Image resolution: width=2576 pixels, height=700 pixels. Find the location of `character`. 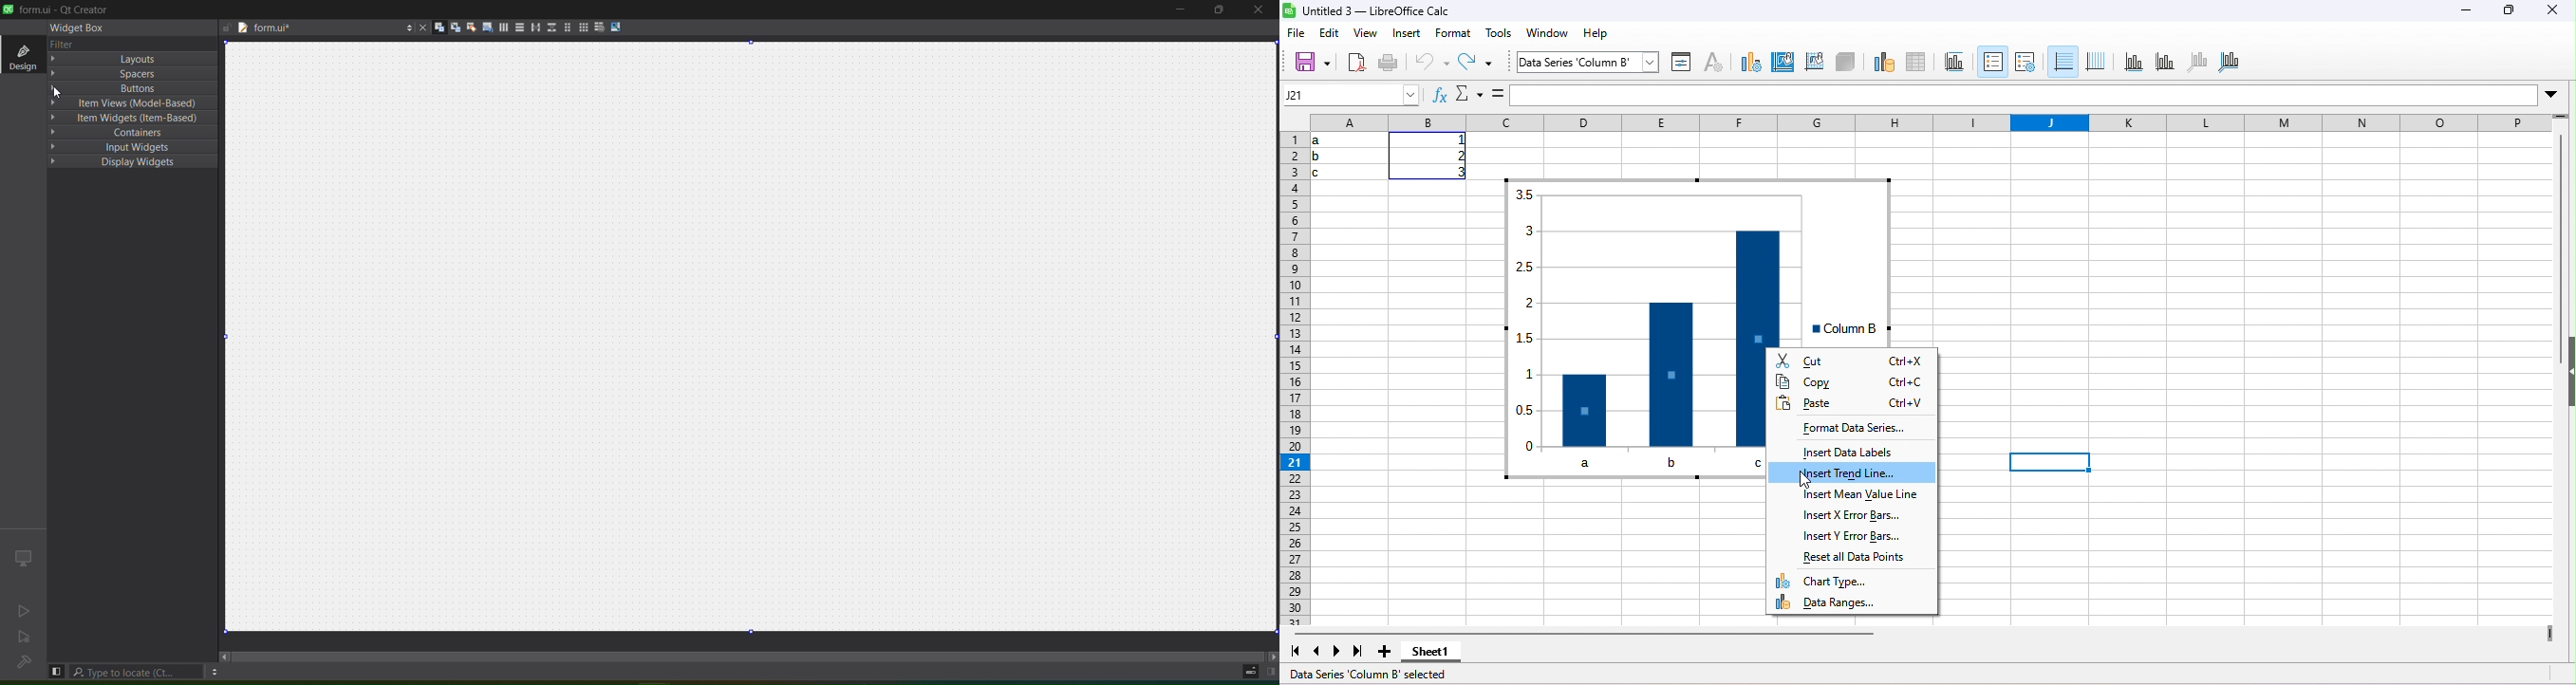

character is located at coordinates (1717, 64).